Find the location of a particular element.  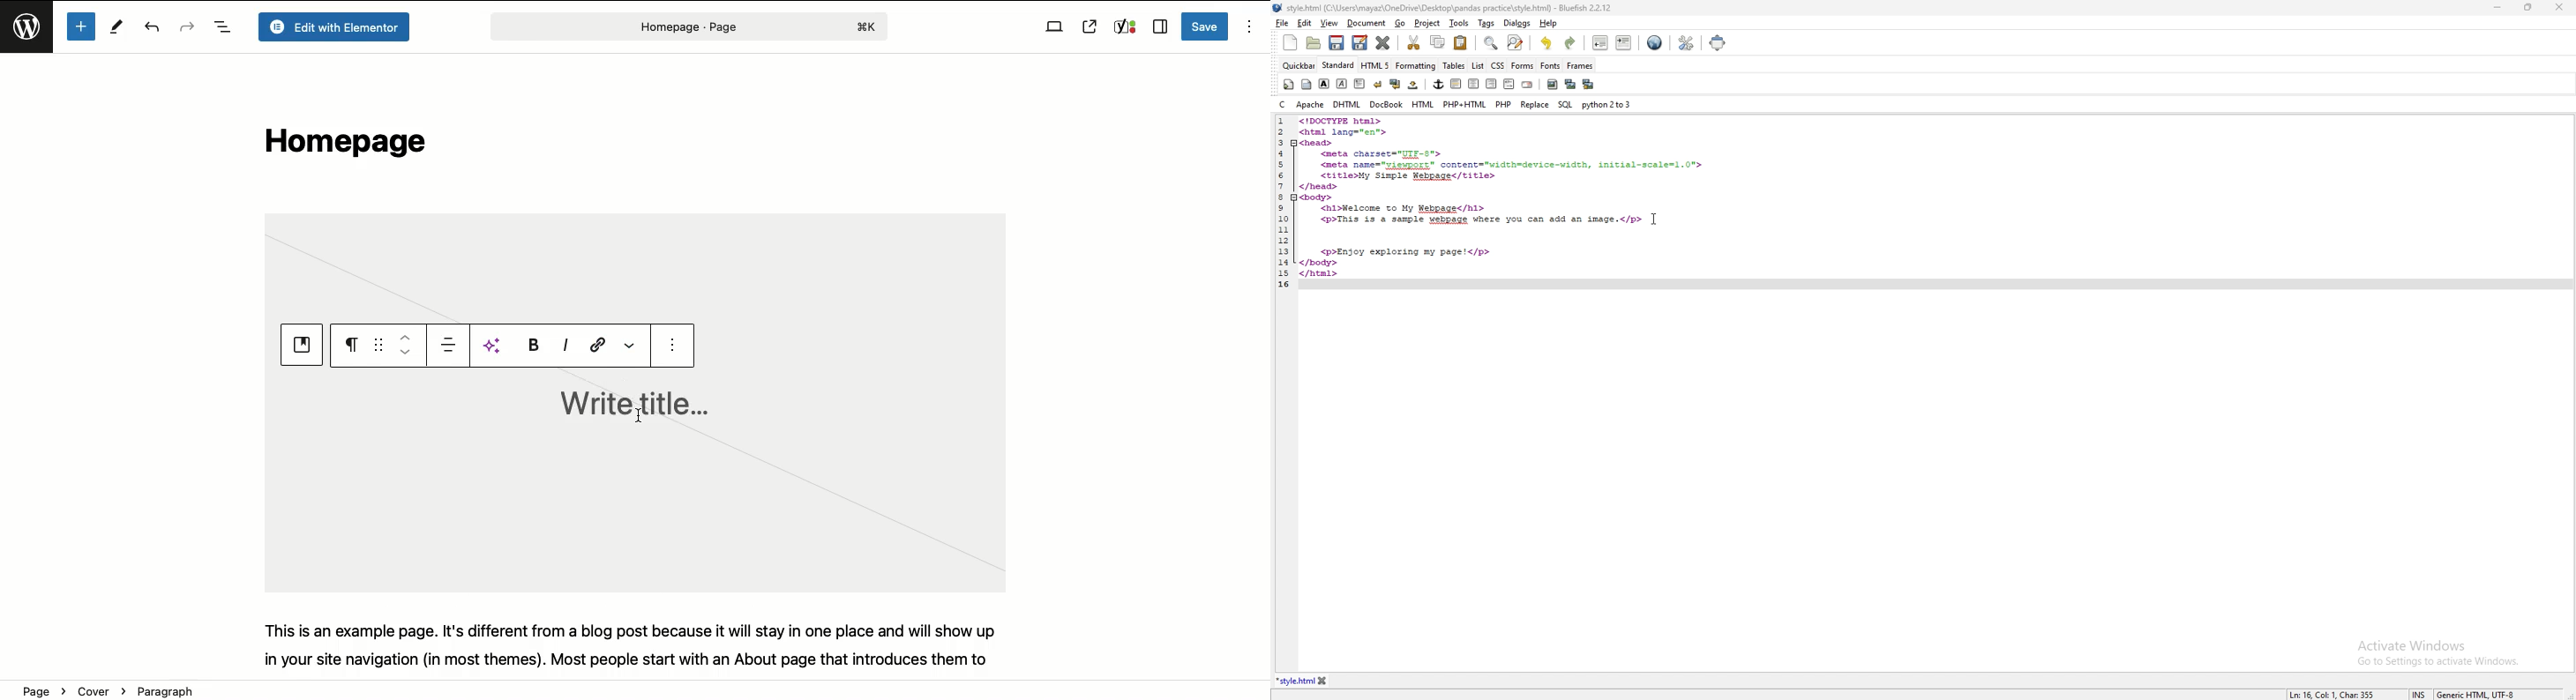

html comment is located at coordinates (1510, 84).